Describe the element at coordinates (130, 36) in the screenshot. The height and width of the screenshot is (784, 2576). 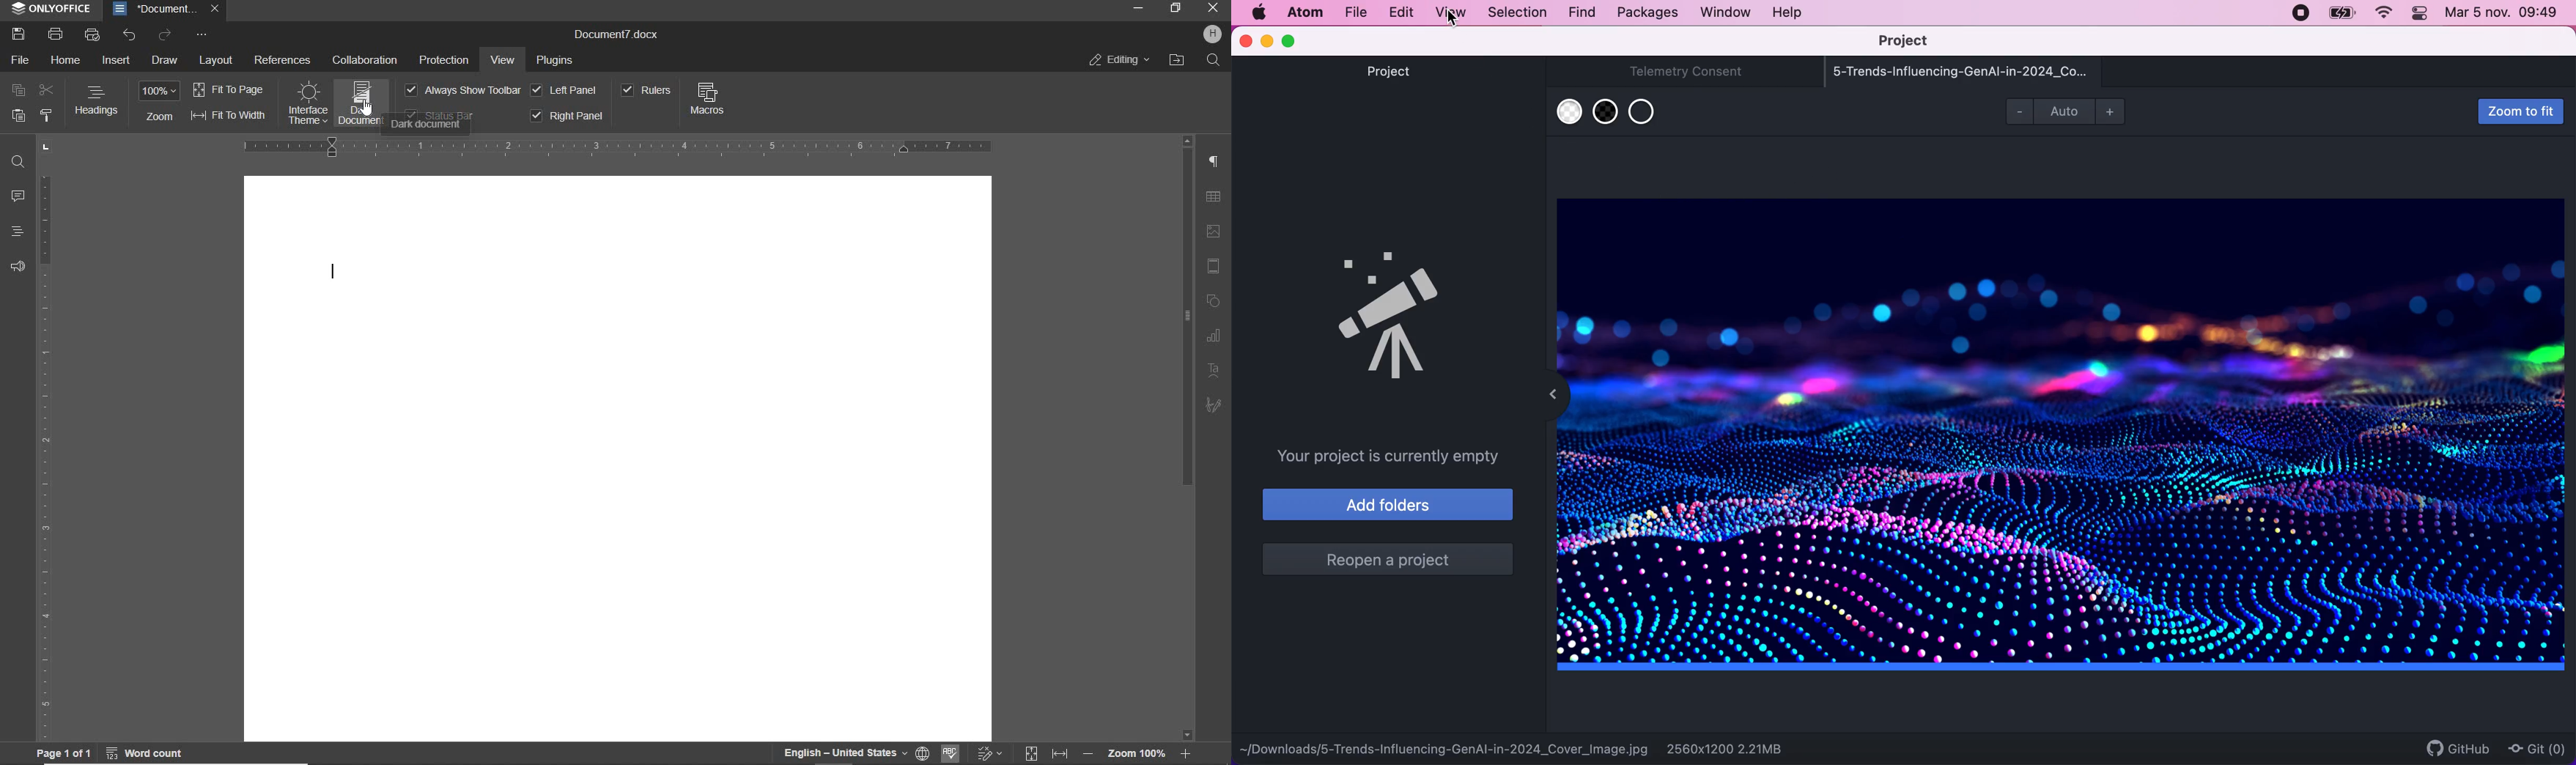
I see `UNDO` at that location.